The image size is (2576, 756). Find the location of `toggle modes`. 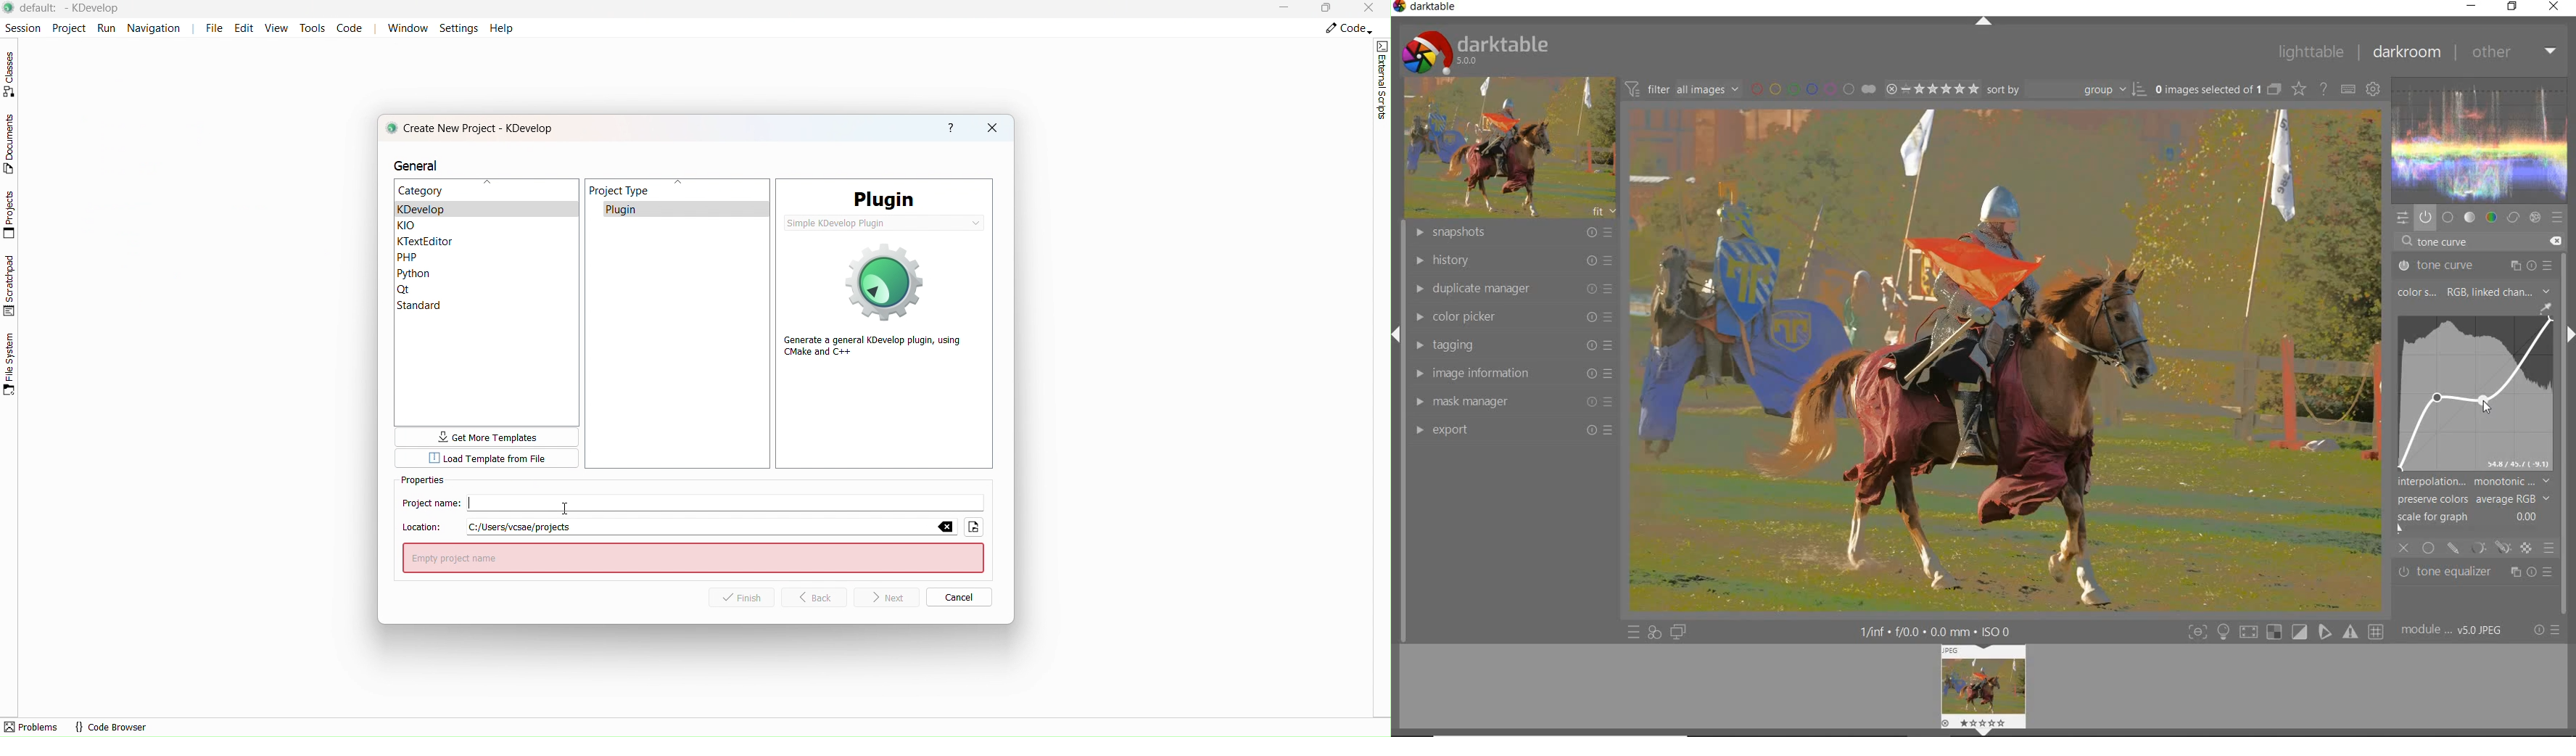

toggle modes is located at coordinates (2283, 632).